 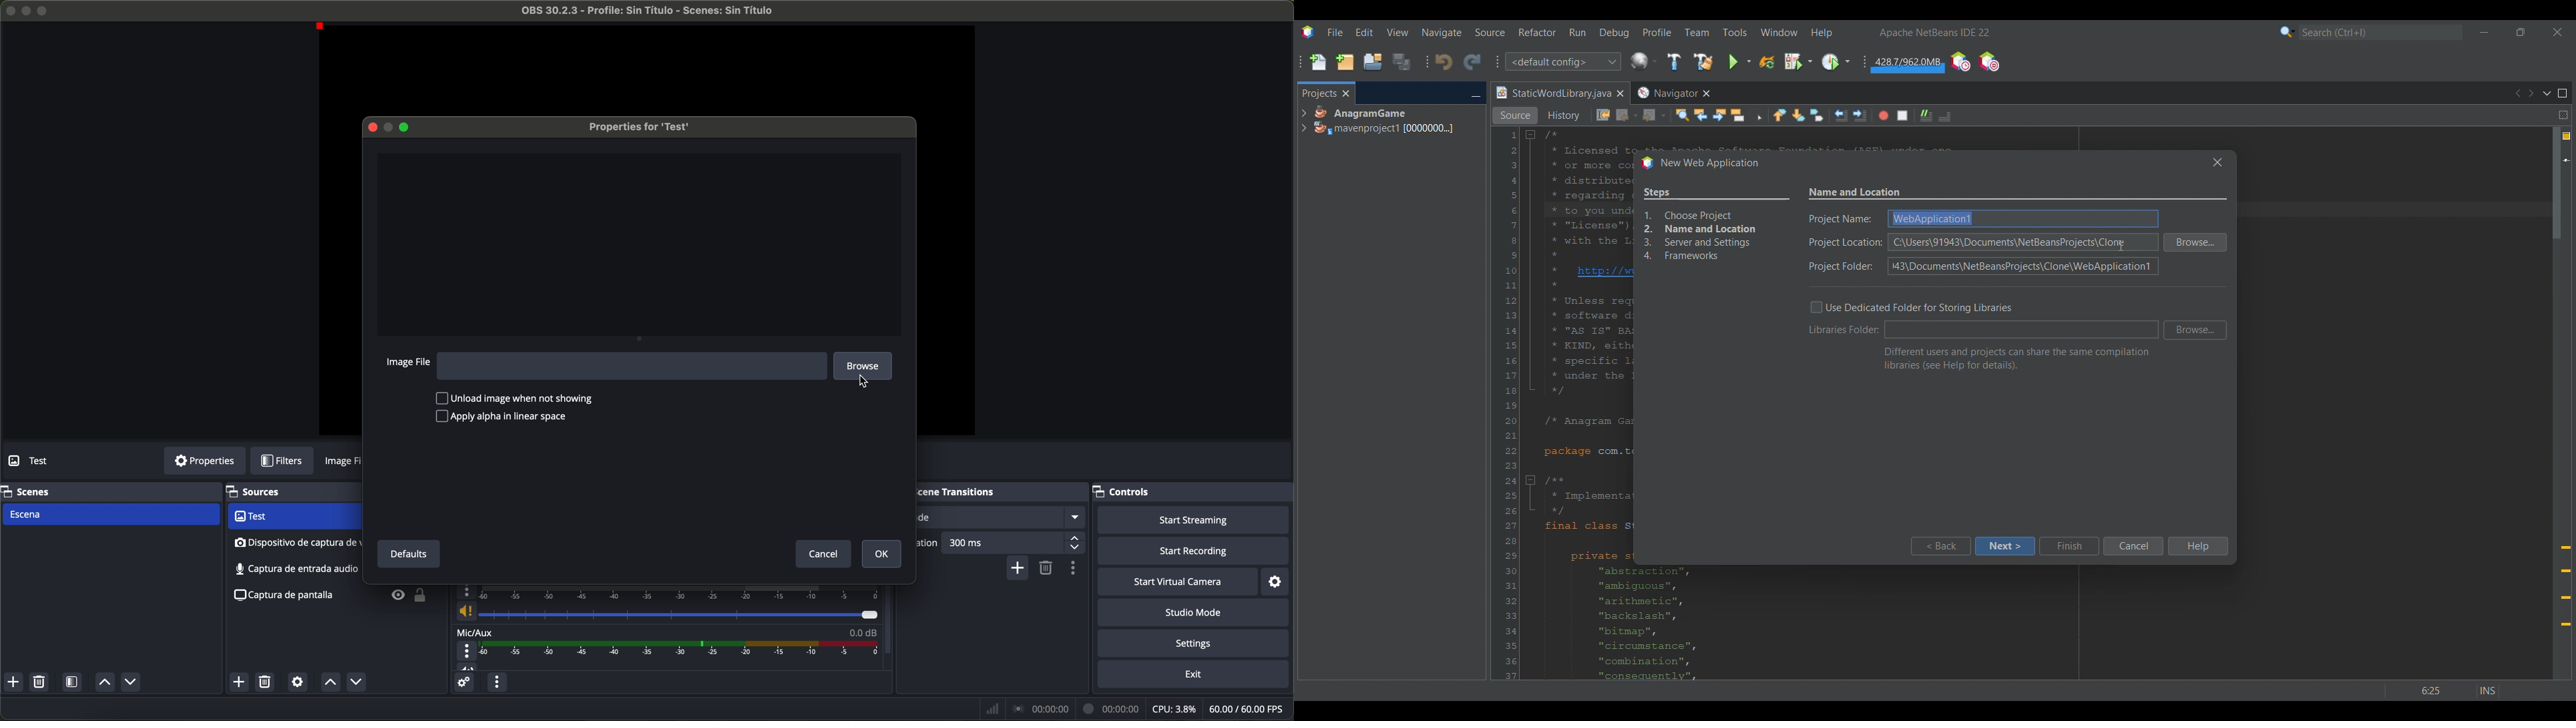 What do you see at coordinates (632, 365) in the screenshot?
I see `space` at bounding box center [632, 365].